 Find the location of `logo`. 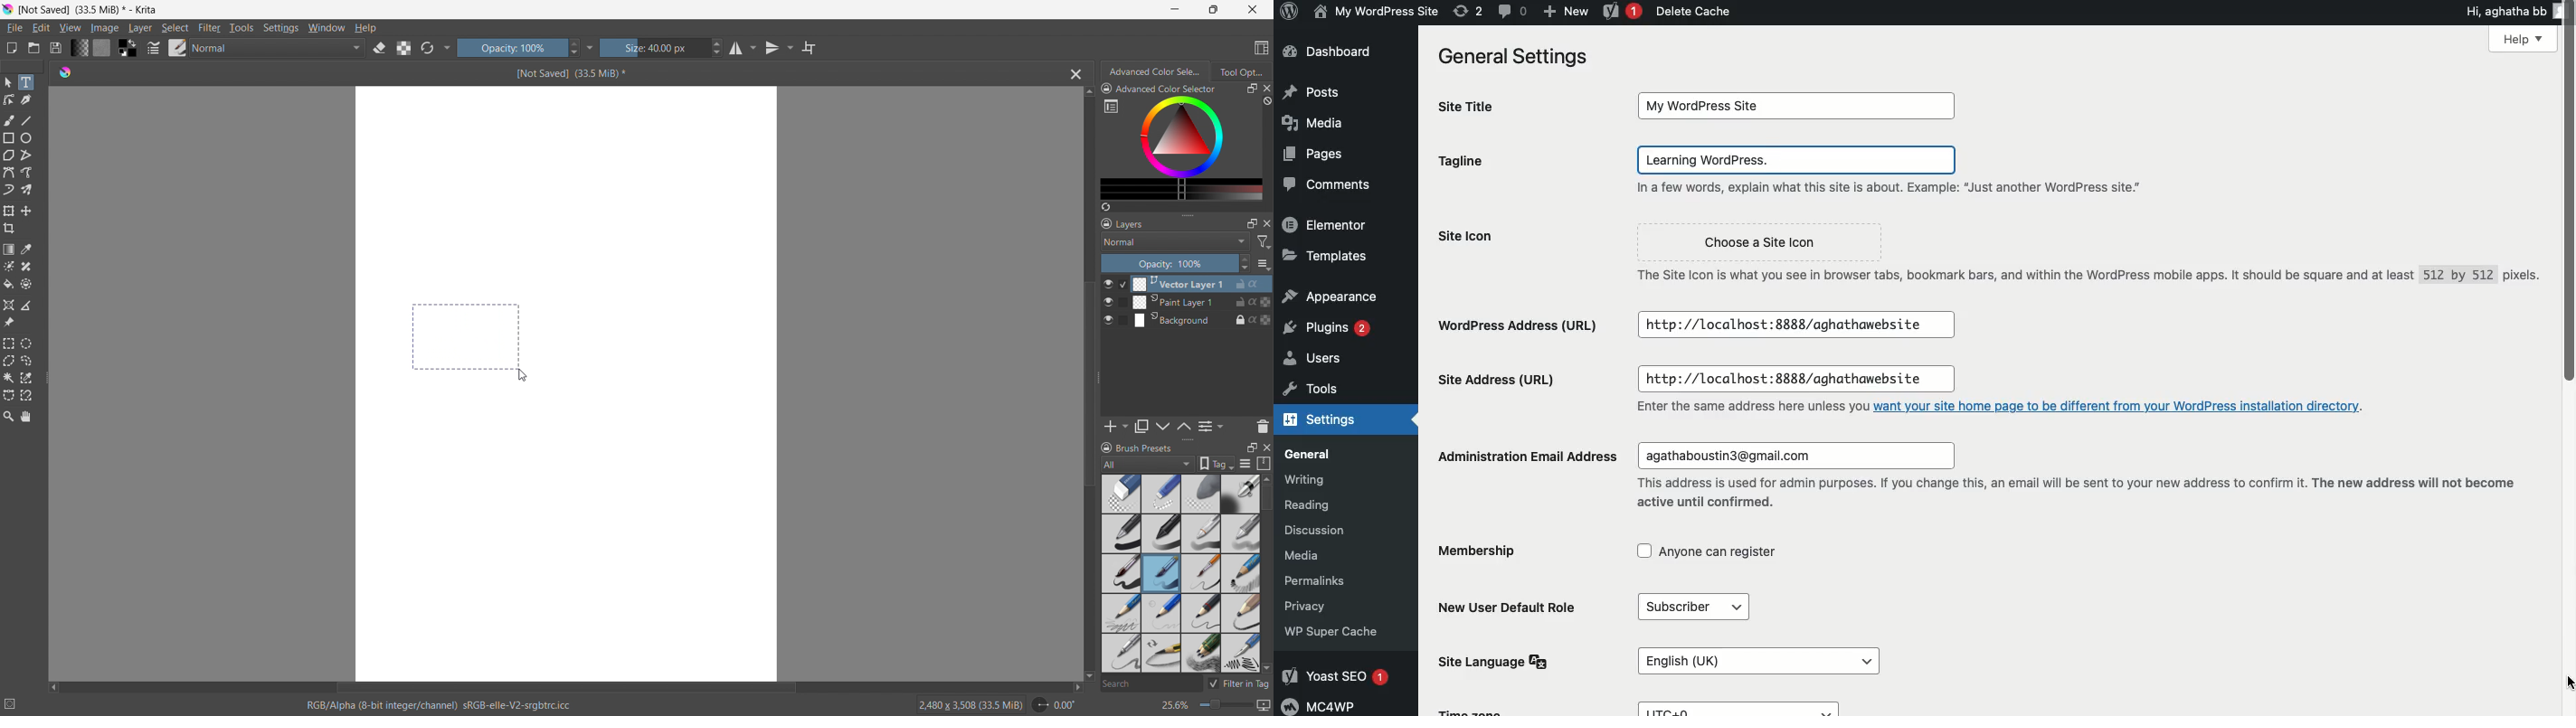

logo is located at coordinates (8, 9).